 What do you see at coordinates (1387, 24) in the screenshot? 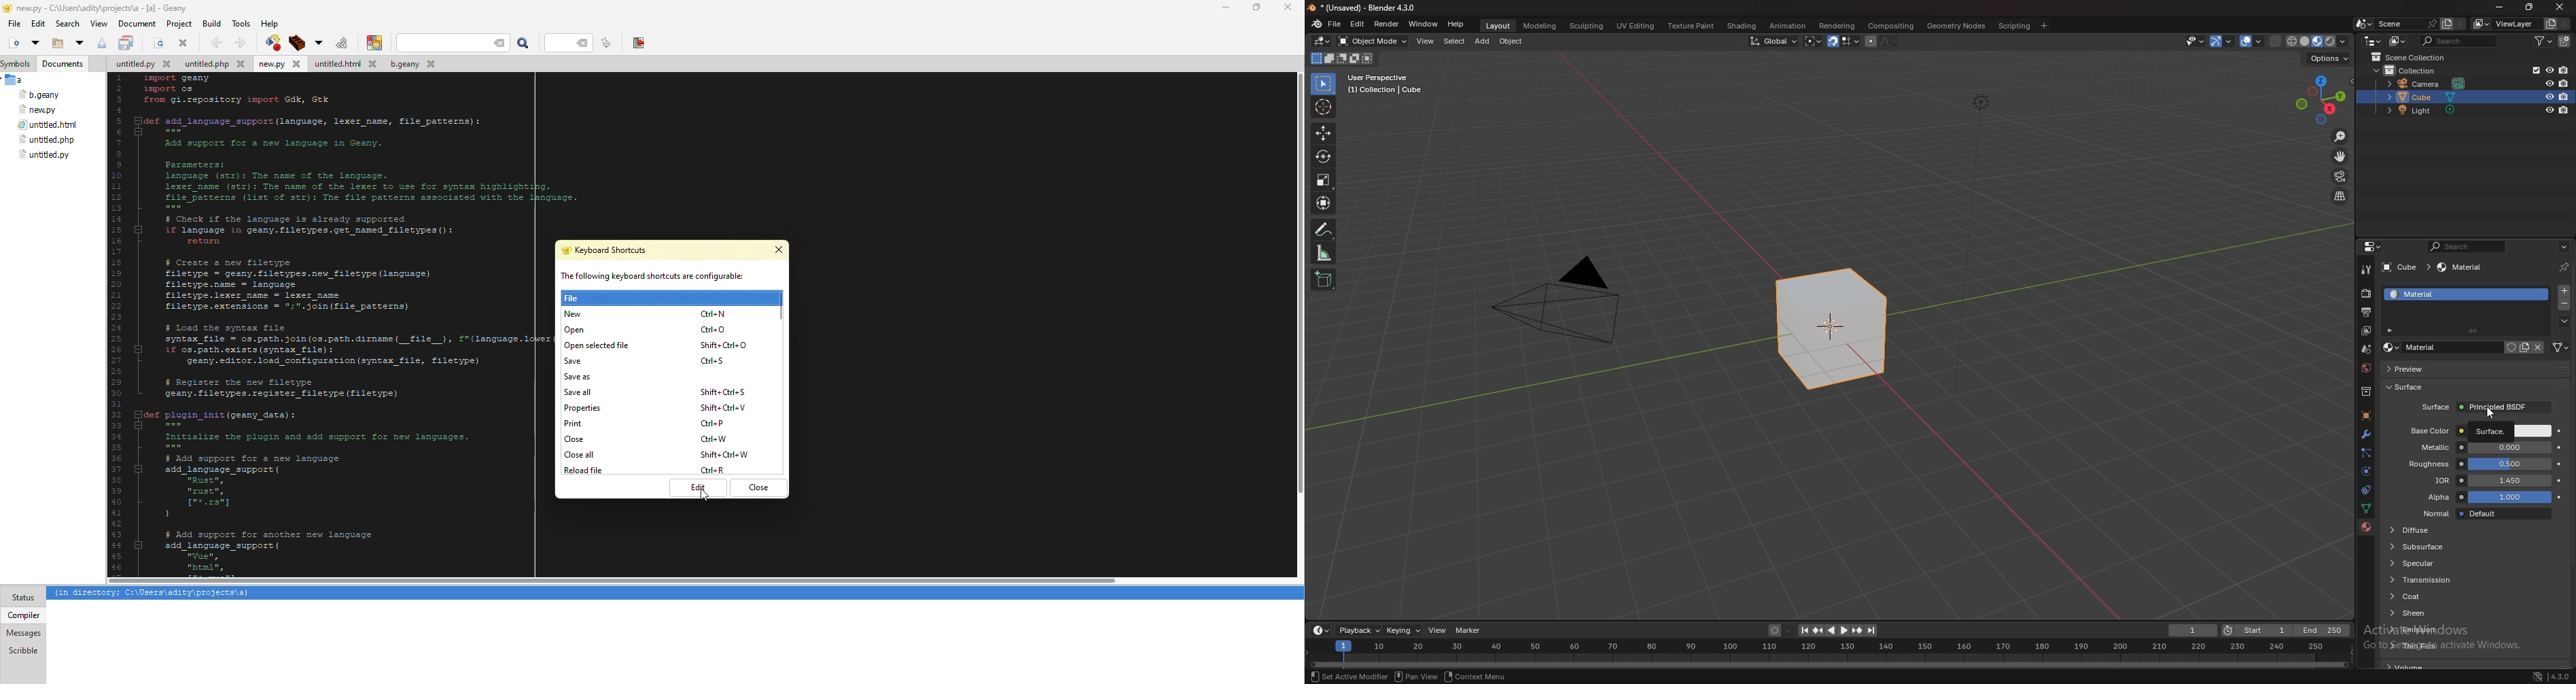
I see `render` at bounding box center [1387, 24].